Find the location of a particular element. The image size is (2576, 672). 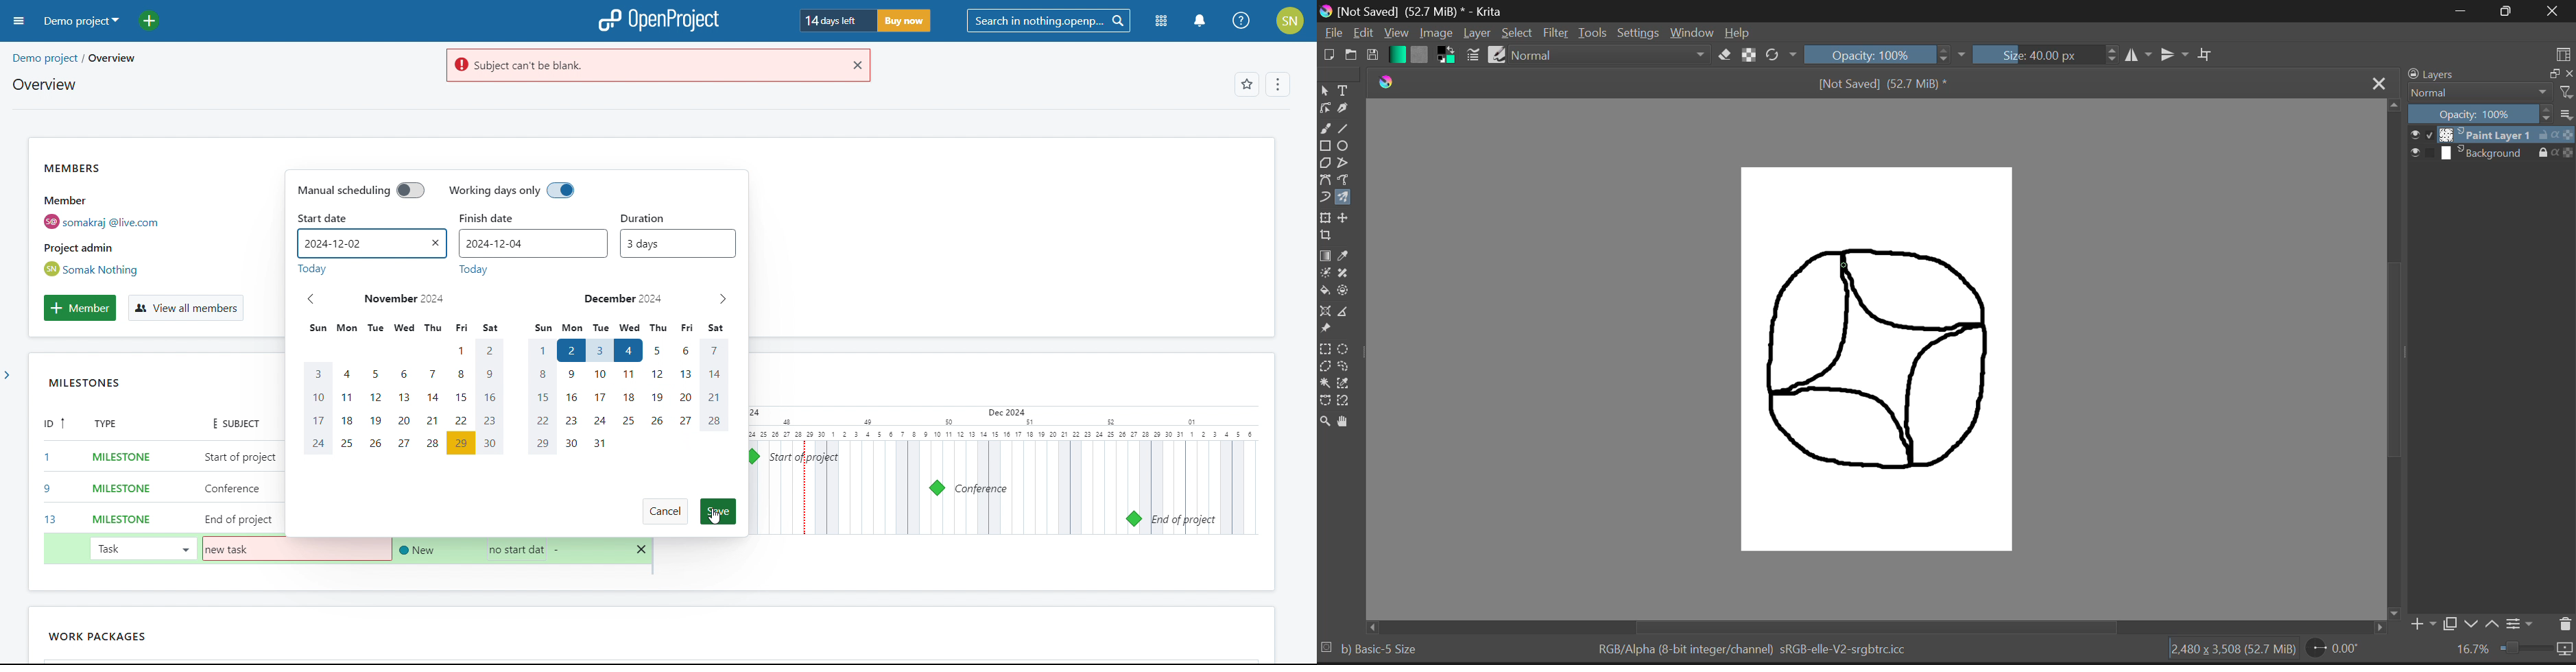

Image is located at coordinates (1436, 33).